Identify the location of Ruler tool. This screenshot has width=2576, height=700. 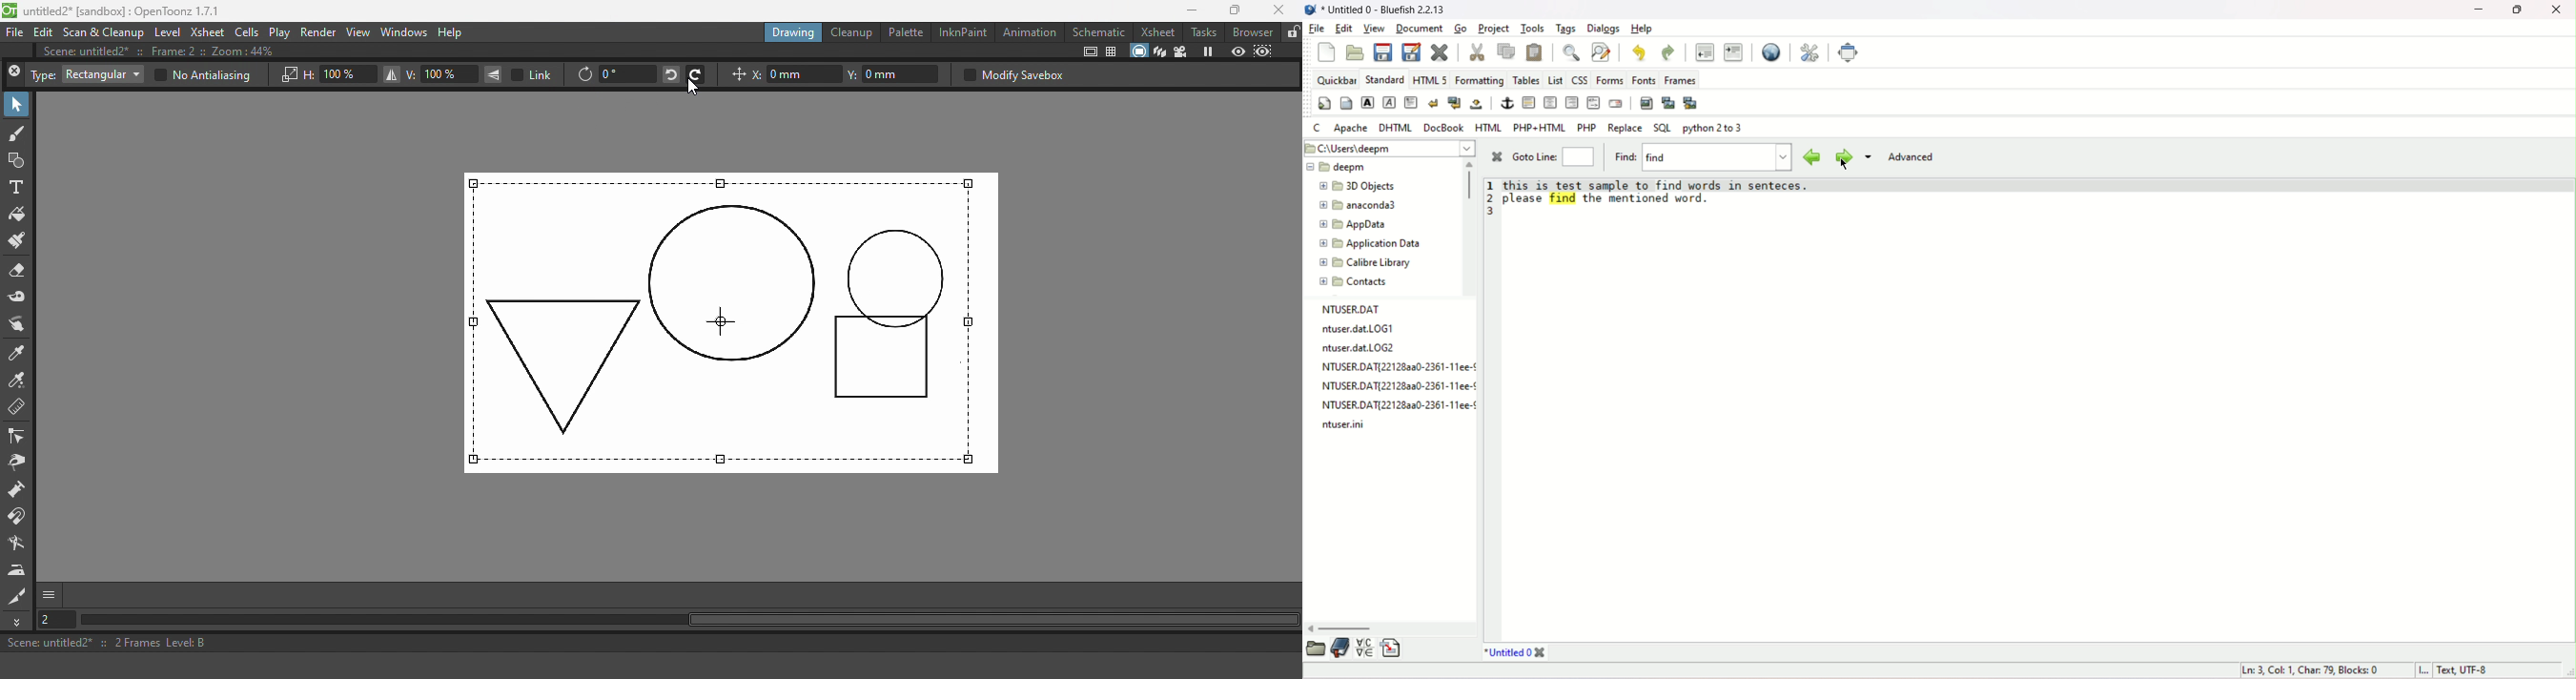
(17, 408).